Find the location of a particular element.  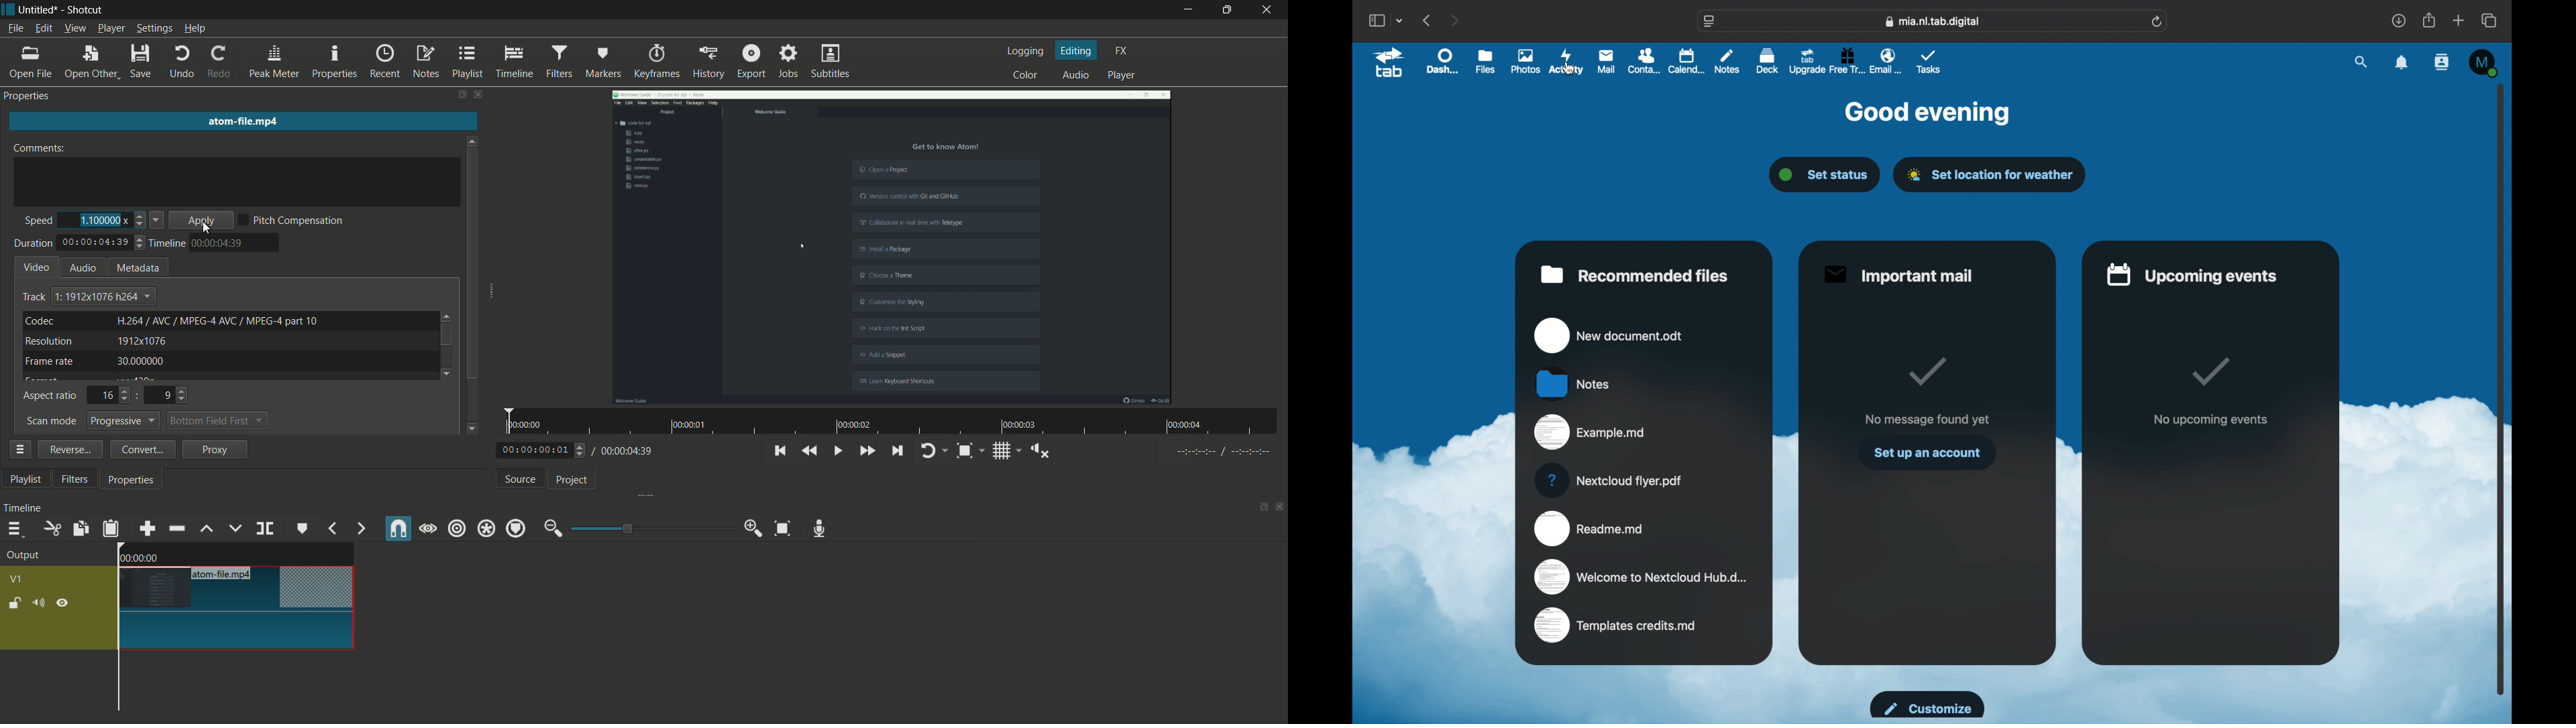

toggle player looping is located at coordinates (928, 450).